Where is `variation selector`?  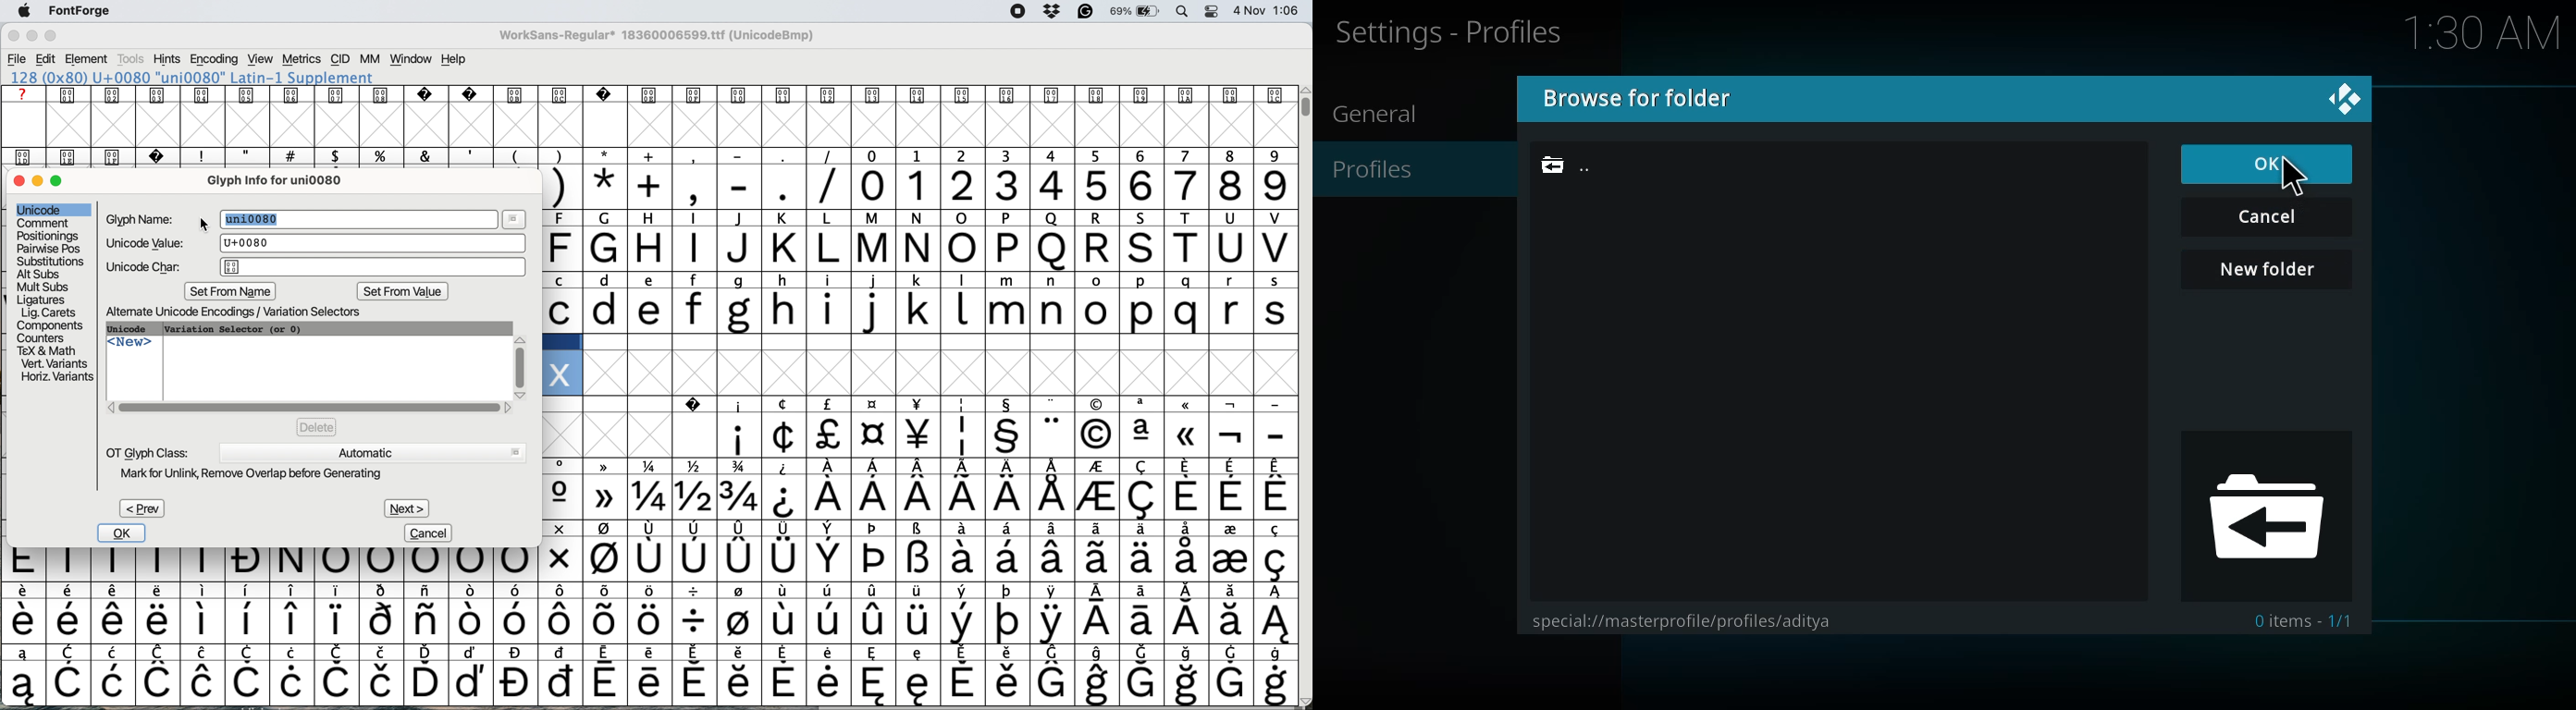
variation selector is located at coordinates (234, 329).